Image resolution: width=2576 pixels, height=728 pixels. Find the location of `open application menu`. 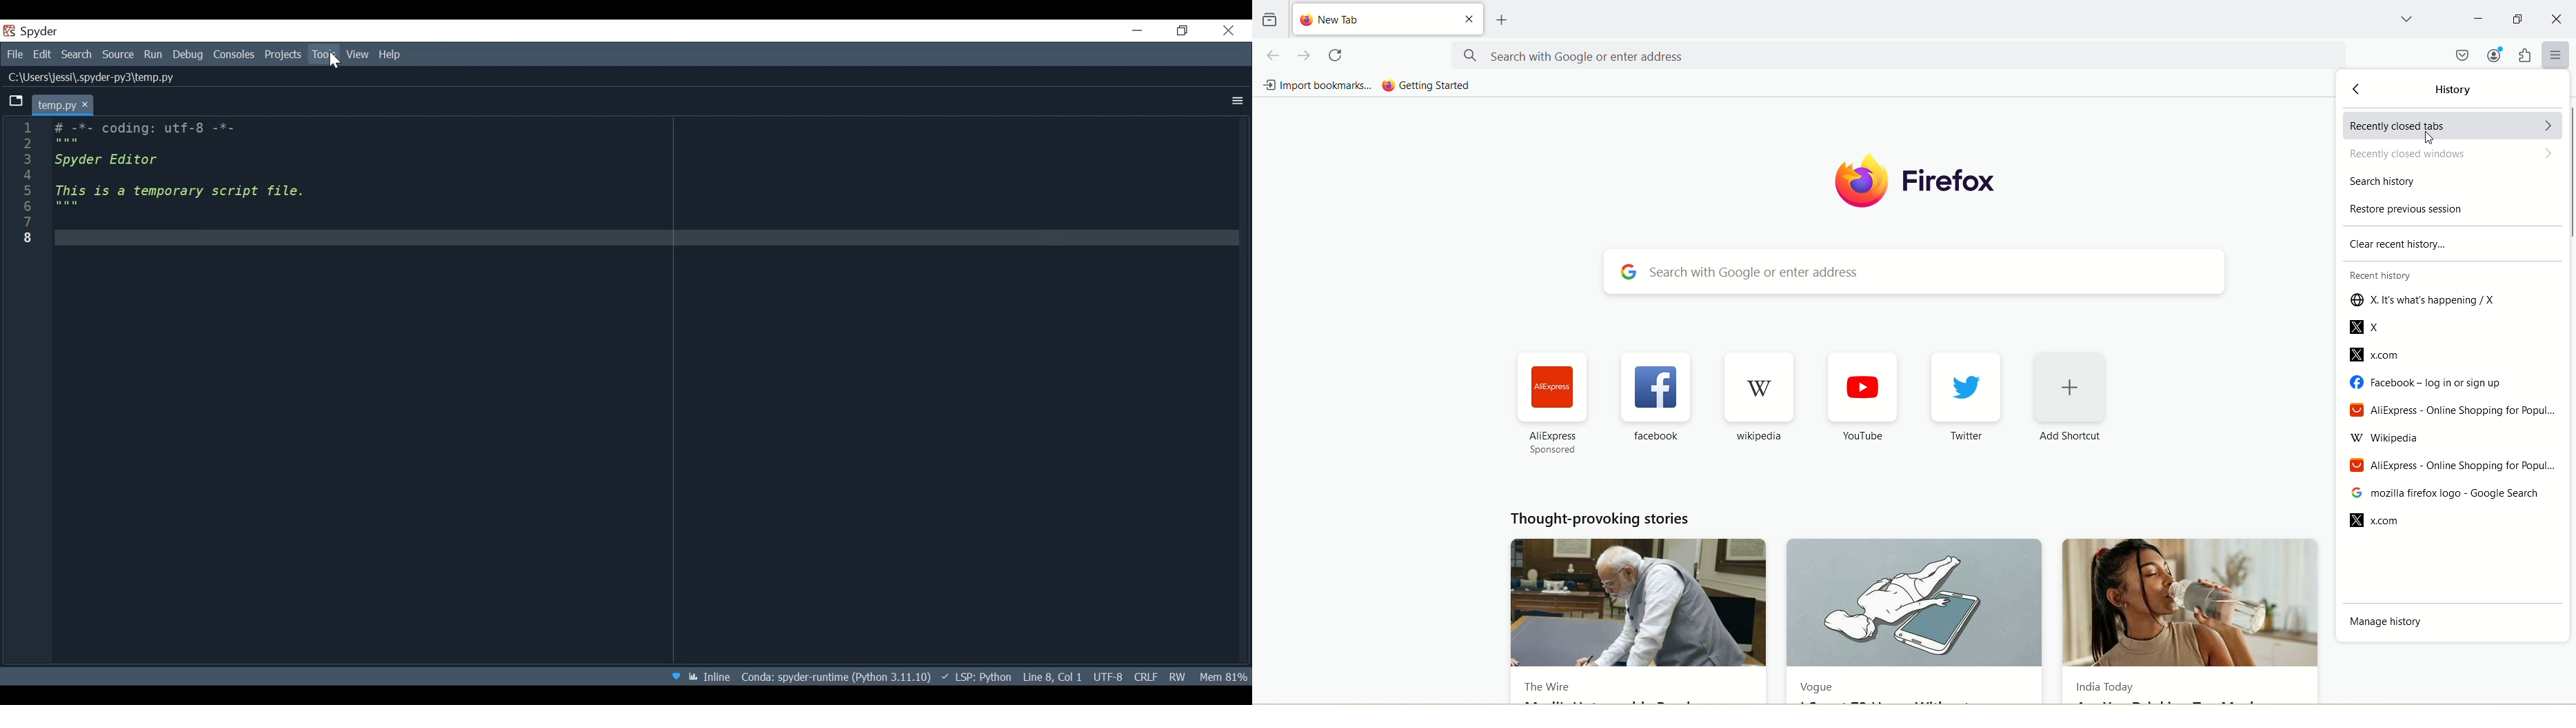

open application menu is located at coordinates (2555, 54).